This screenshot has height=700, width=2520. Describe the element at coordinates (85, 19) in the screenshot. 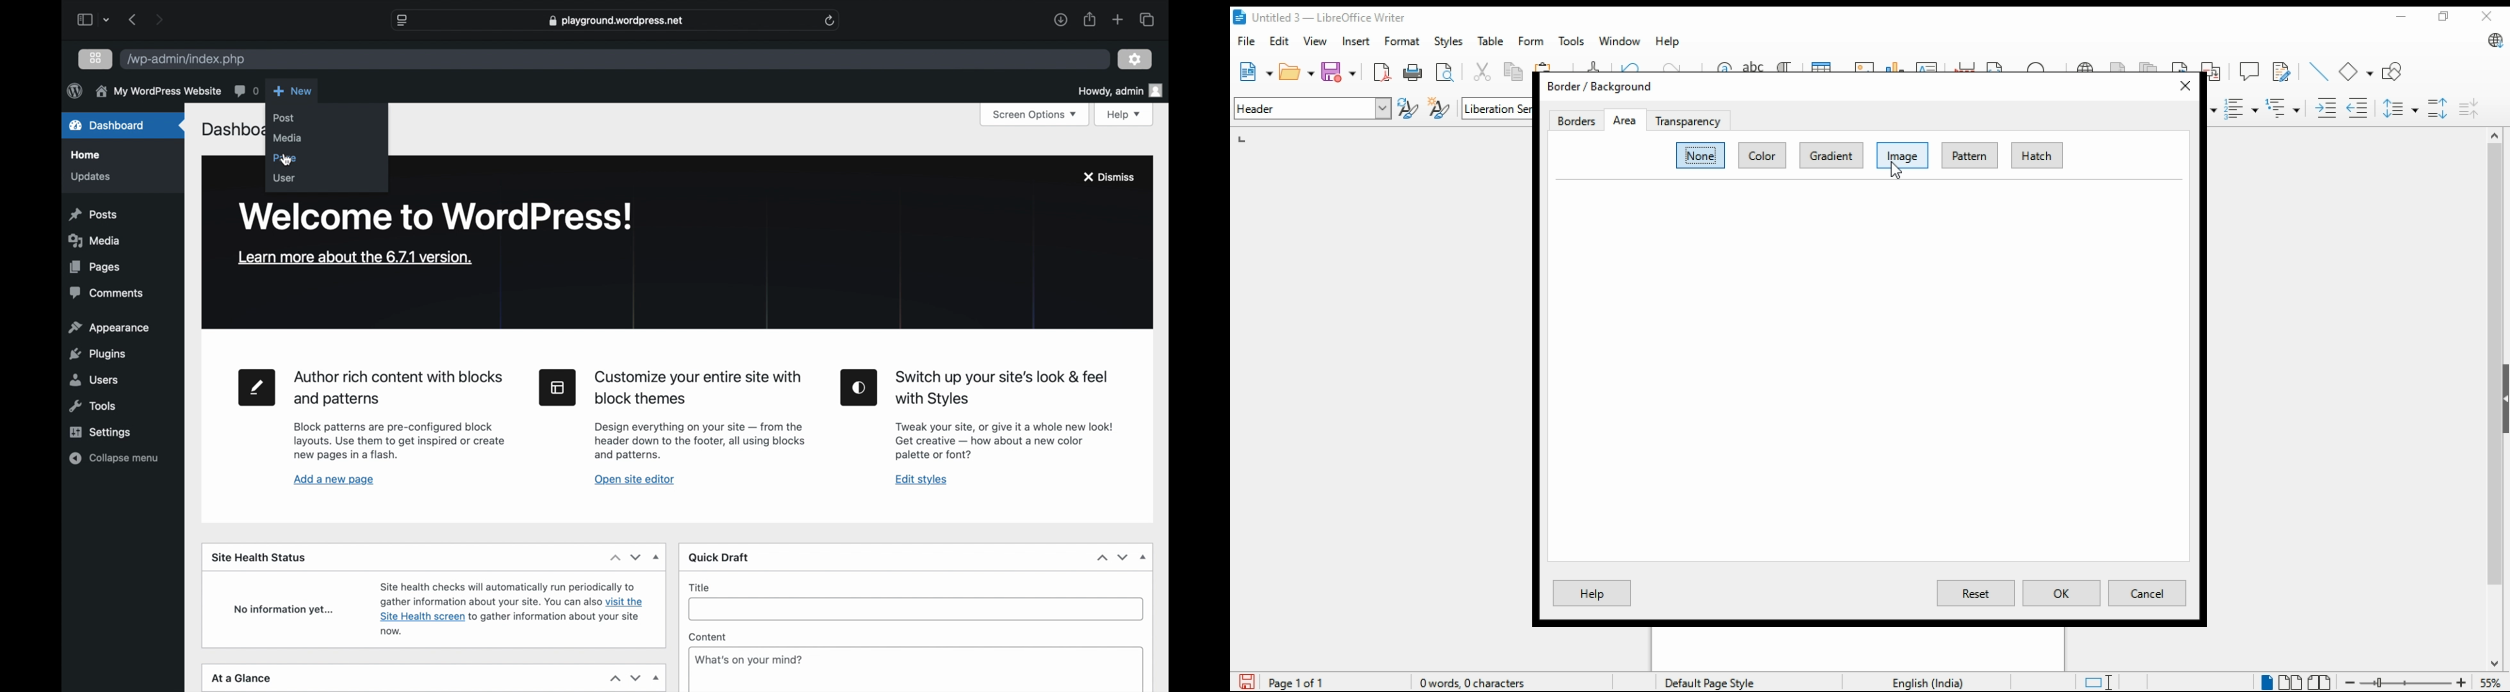

I see `show sidebar` at that location.